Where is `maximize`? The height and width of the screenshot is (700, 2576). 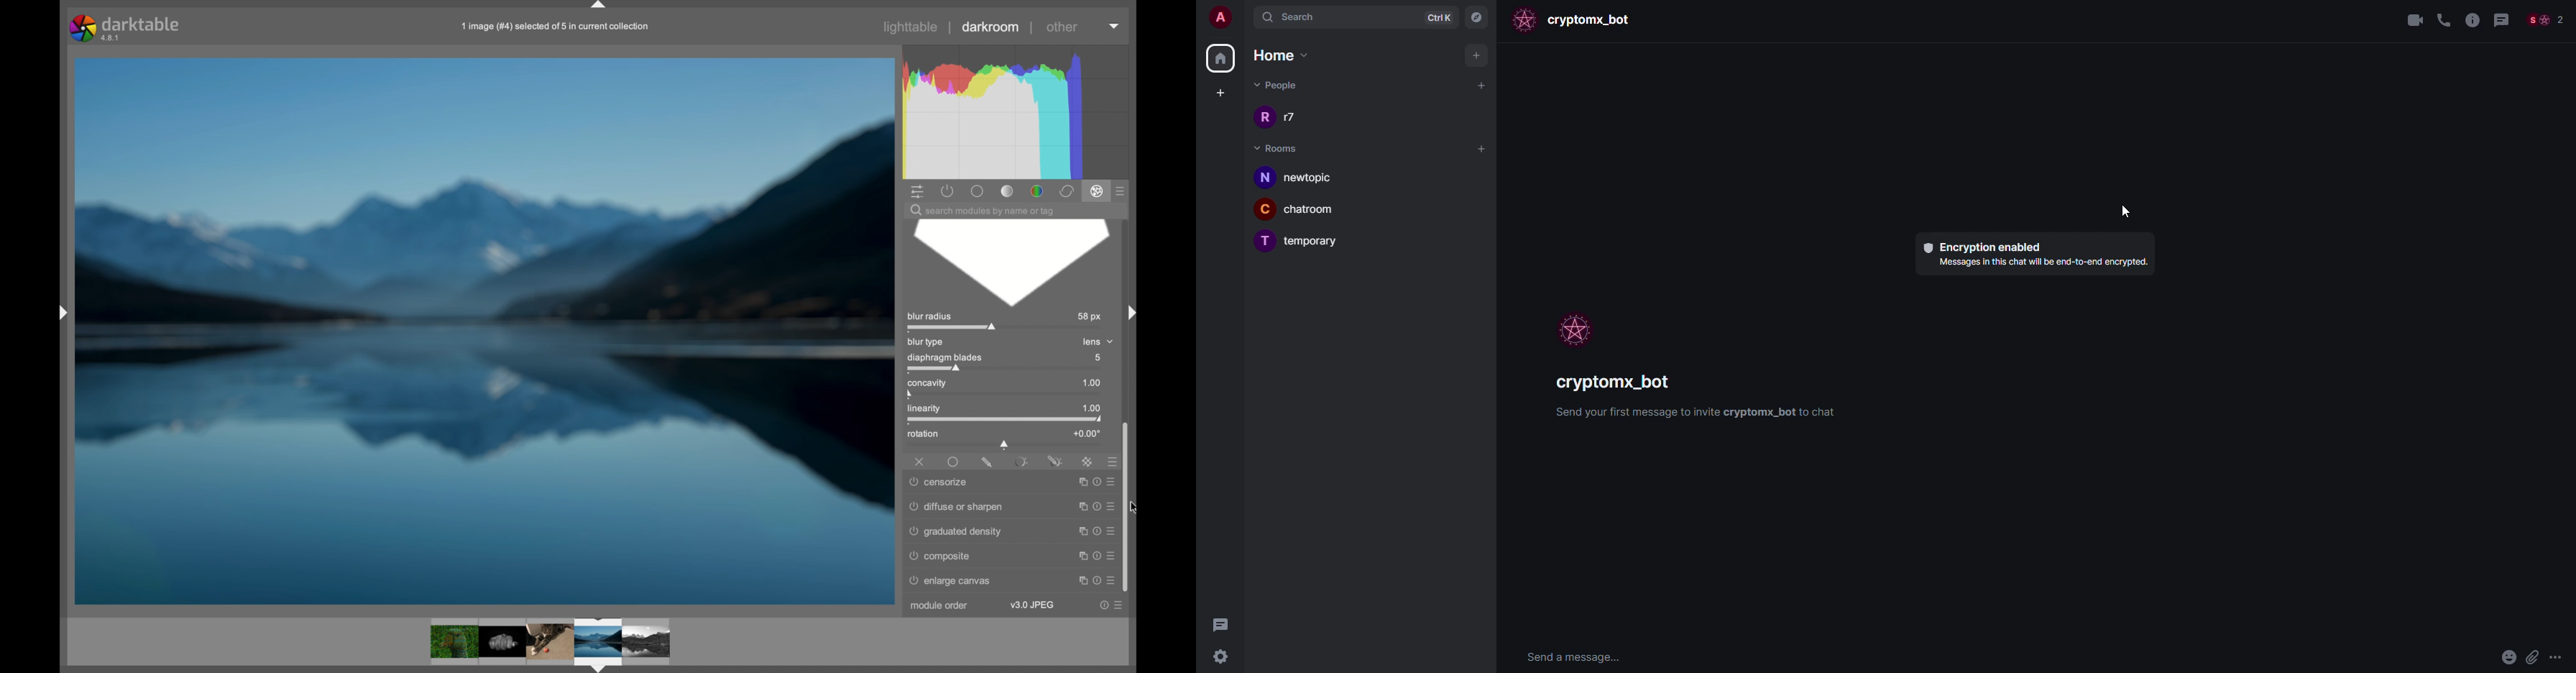 maximize is located at coordinates (1080, 504).